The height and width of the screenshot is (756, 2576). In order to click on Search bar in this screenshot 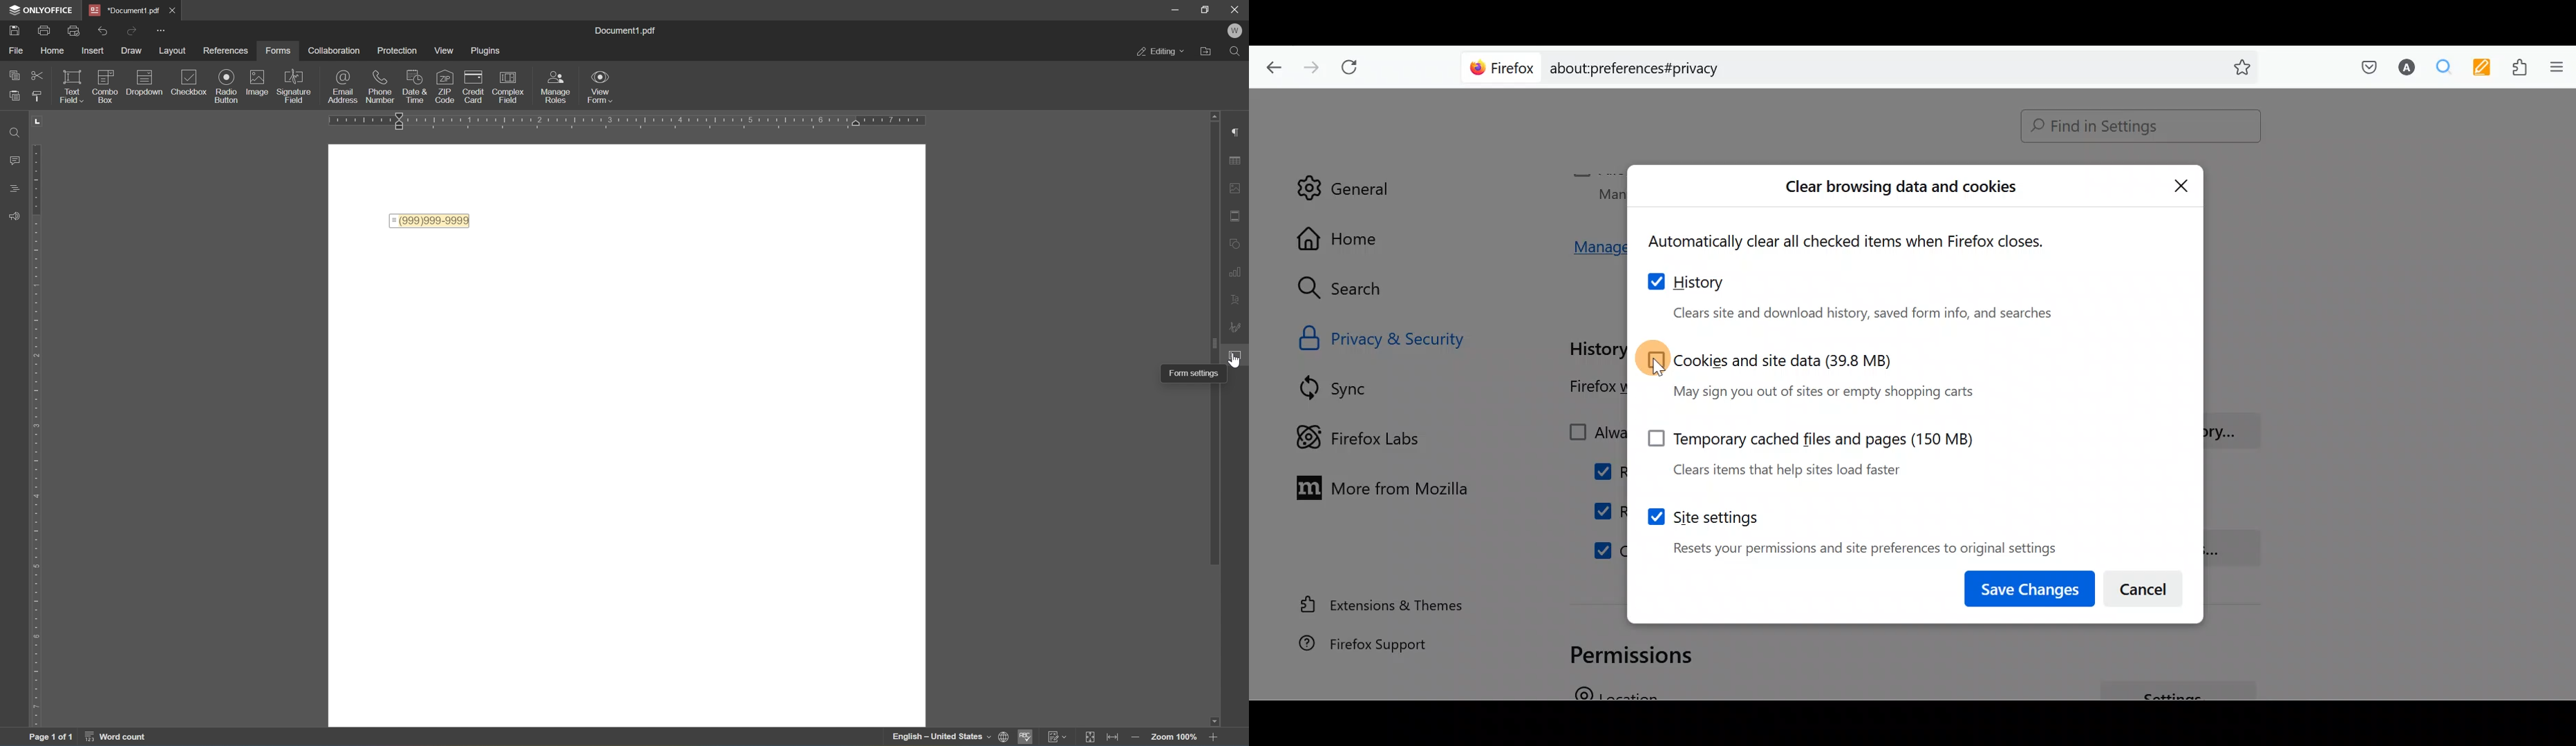, I will do `click(1864, 66)`.